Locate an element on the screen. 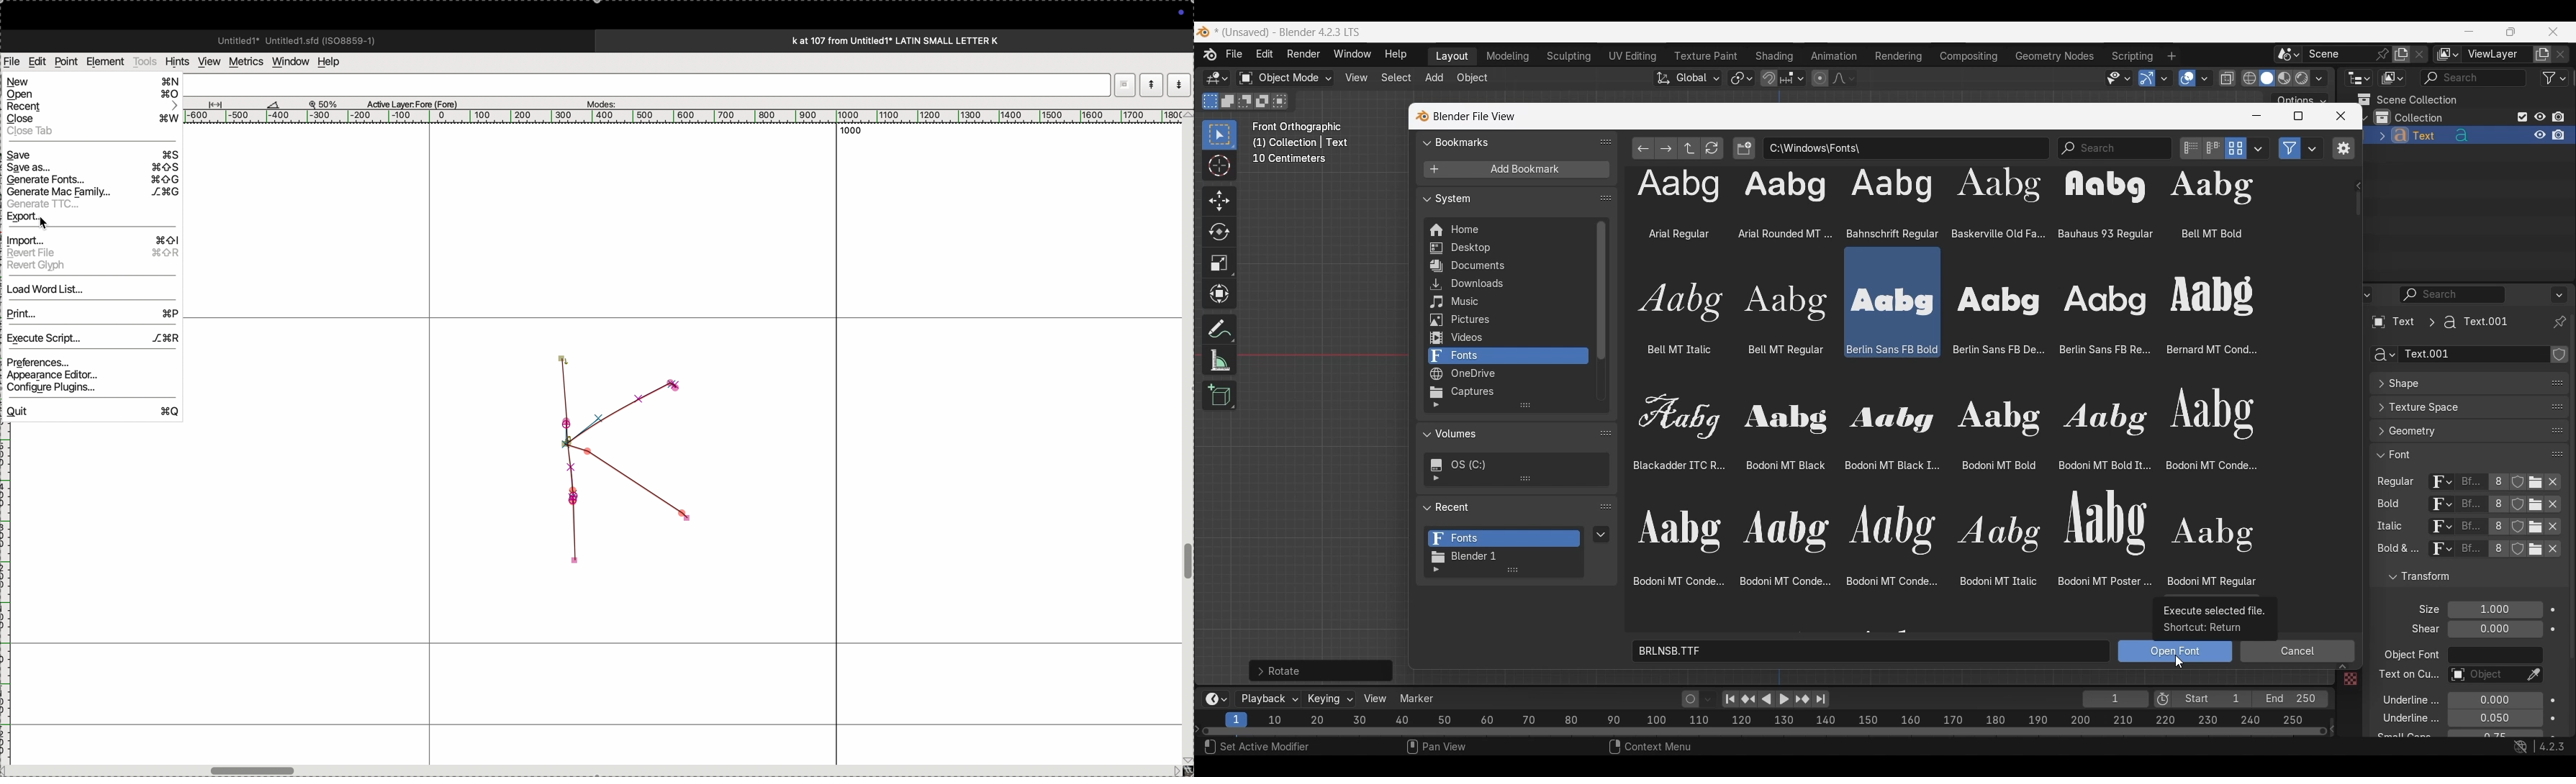  Medeling workspace is located at coordinates (1508, 57).